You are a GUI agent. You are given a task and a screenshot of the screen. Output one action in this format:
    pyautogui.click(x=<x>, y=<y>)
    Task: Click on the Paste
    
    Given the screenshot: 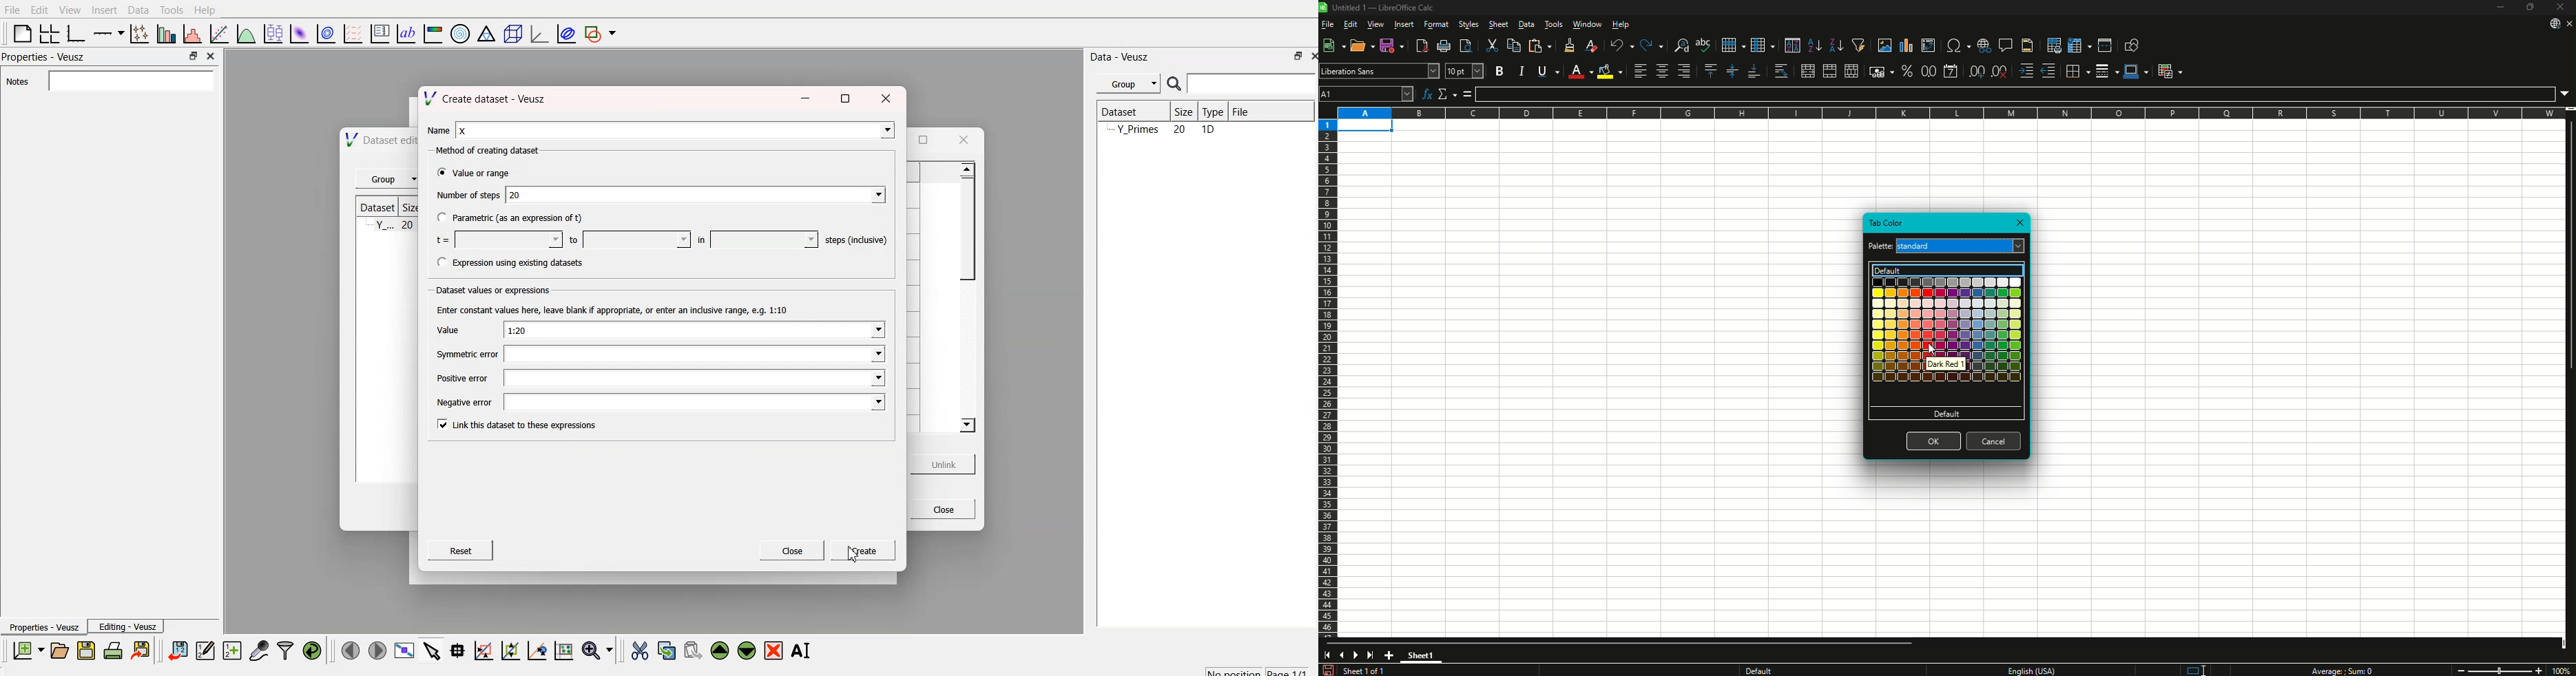 What is the action you would take?
    pyautogui.click(x=1540, y=45)
    